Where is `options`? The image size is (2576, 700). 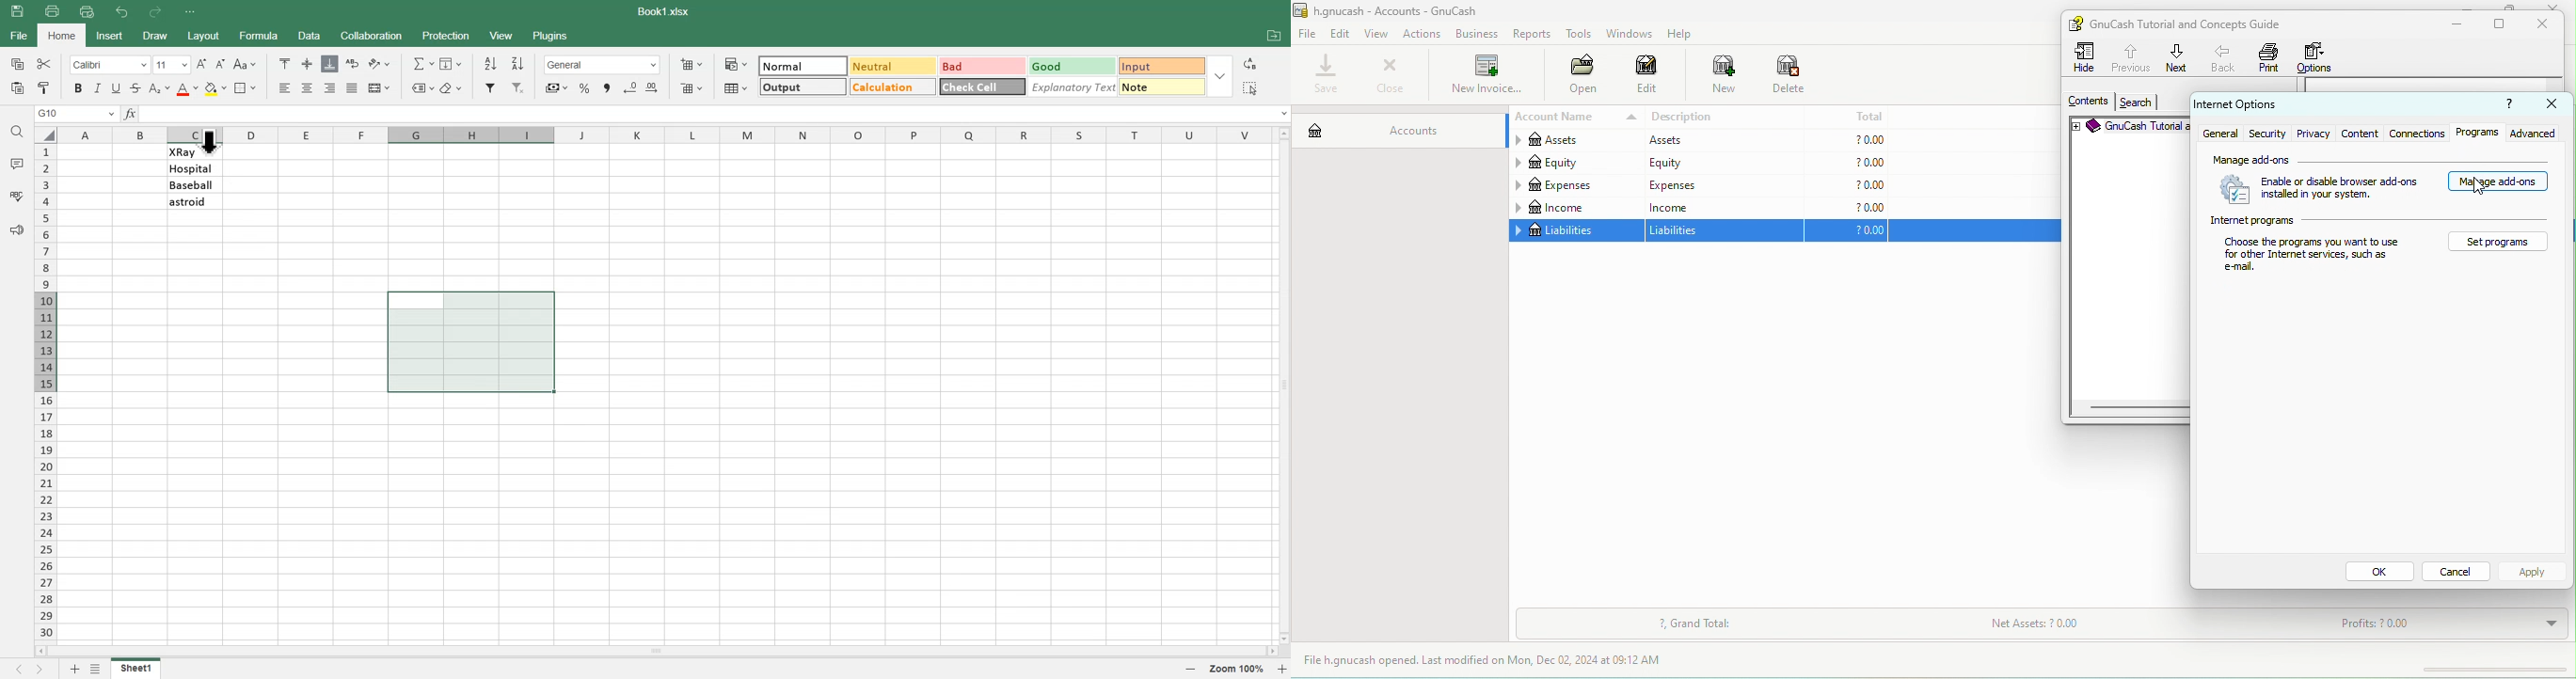
options is located at coordinates (2319, 57).